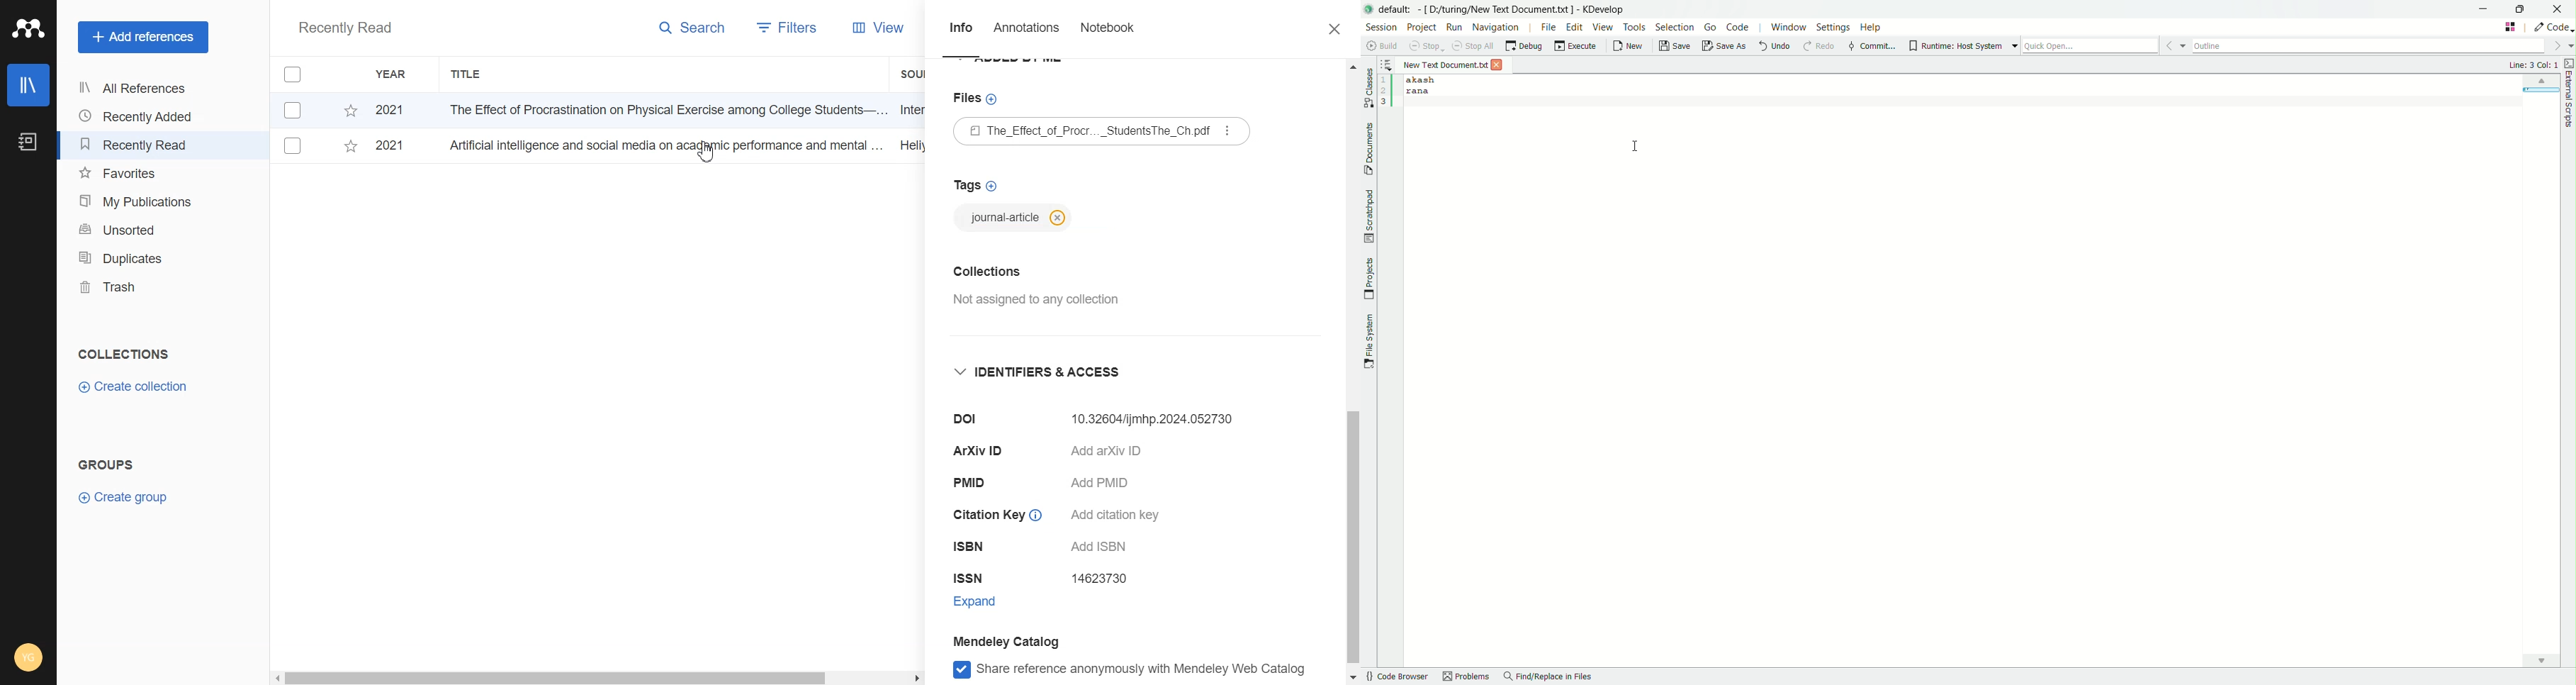  I want to click on code menu, so click(1738, 27).